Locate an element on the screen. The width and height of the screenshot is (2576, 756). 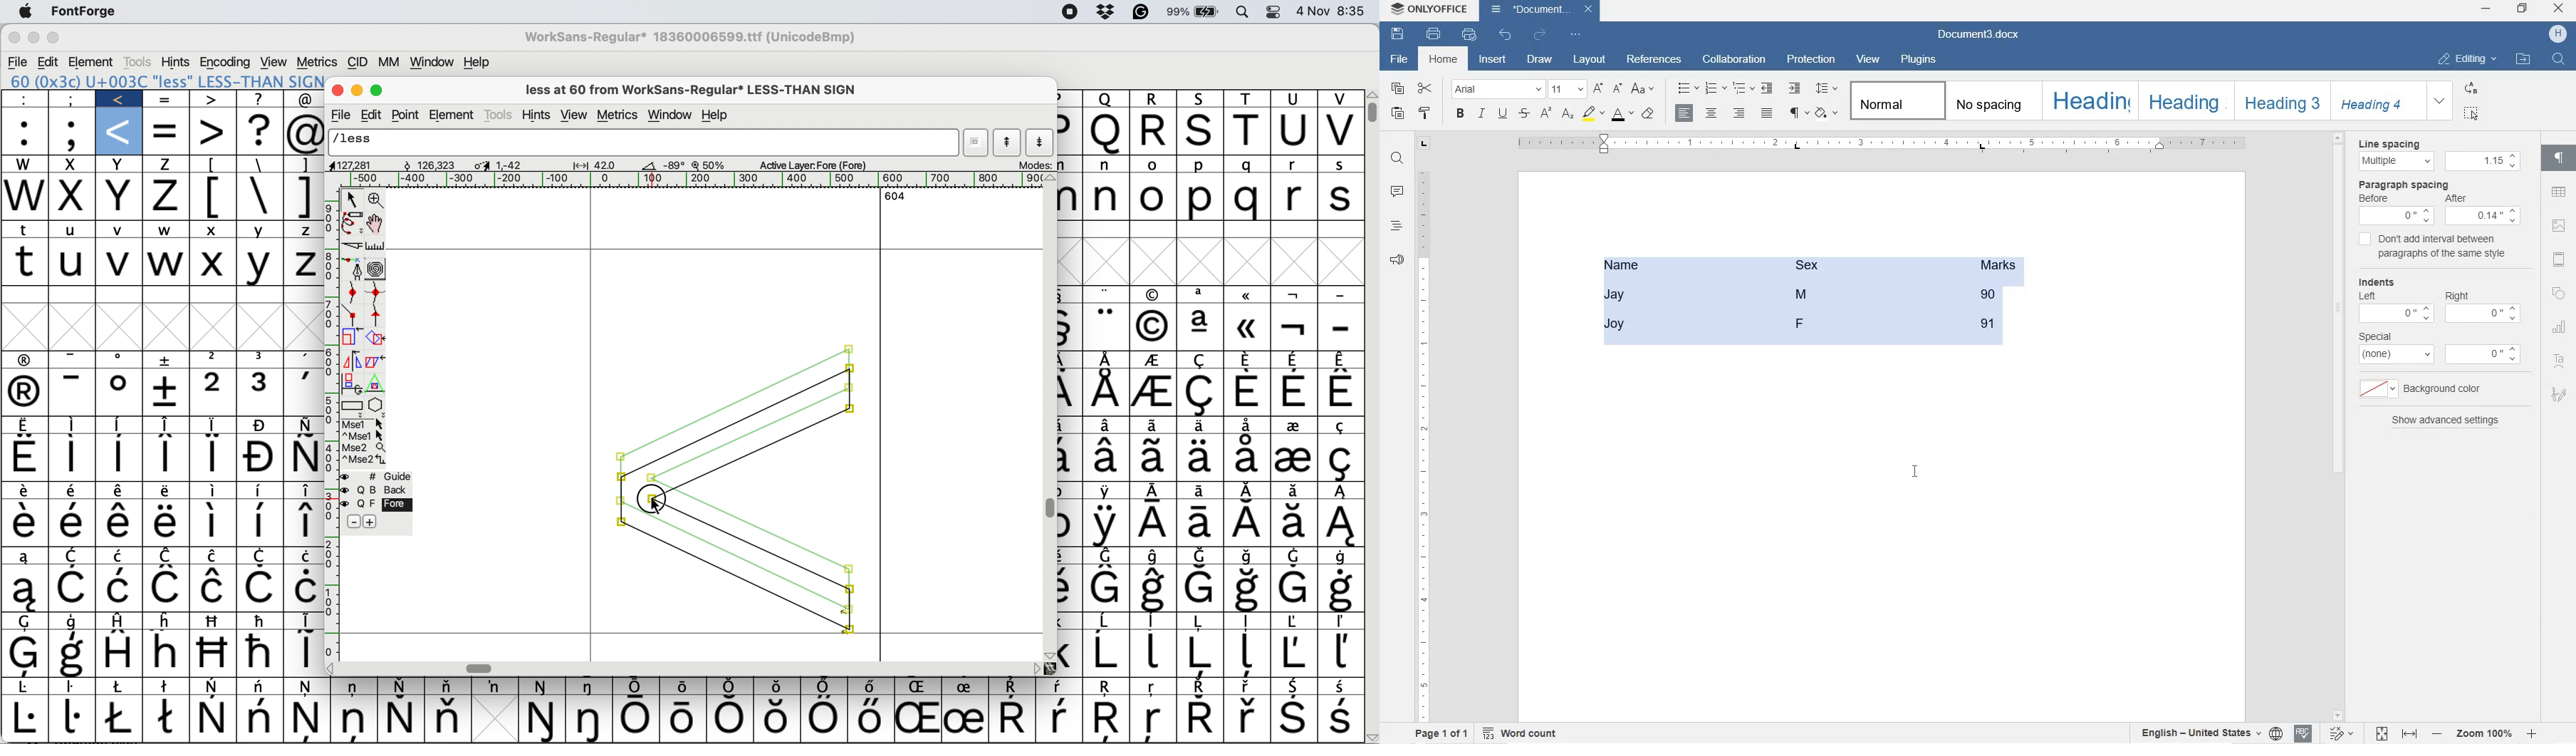
Symbol is located at coordinates (1295, 590).